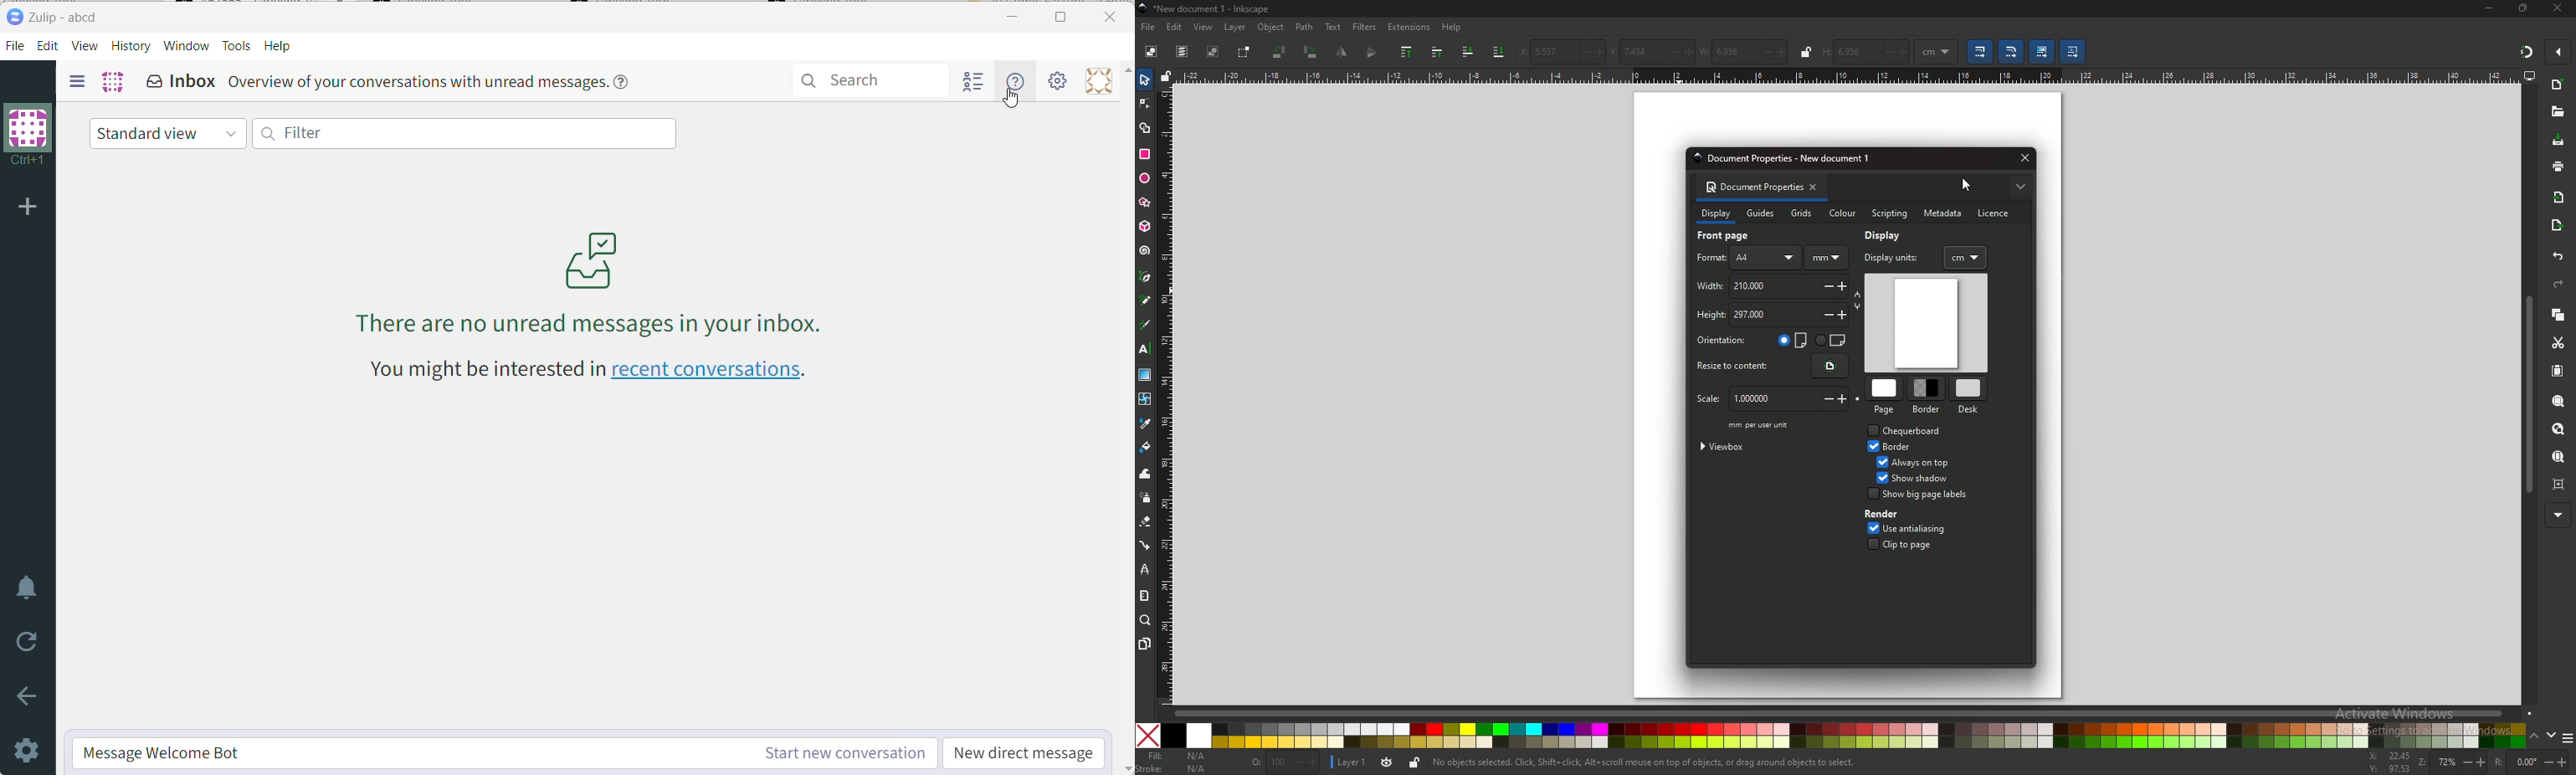 This screenshot has height=784, width=2576. What do you see at coordinates (2530, 76) in the screenshot?
I see `display options` at bounding box center [2530, 76].